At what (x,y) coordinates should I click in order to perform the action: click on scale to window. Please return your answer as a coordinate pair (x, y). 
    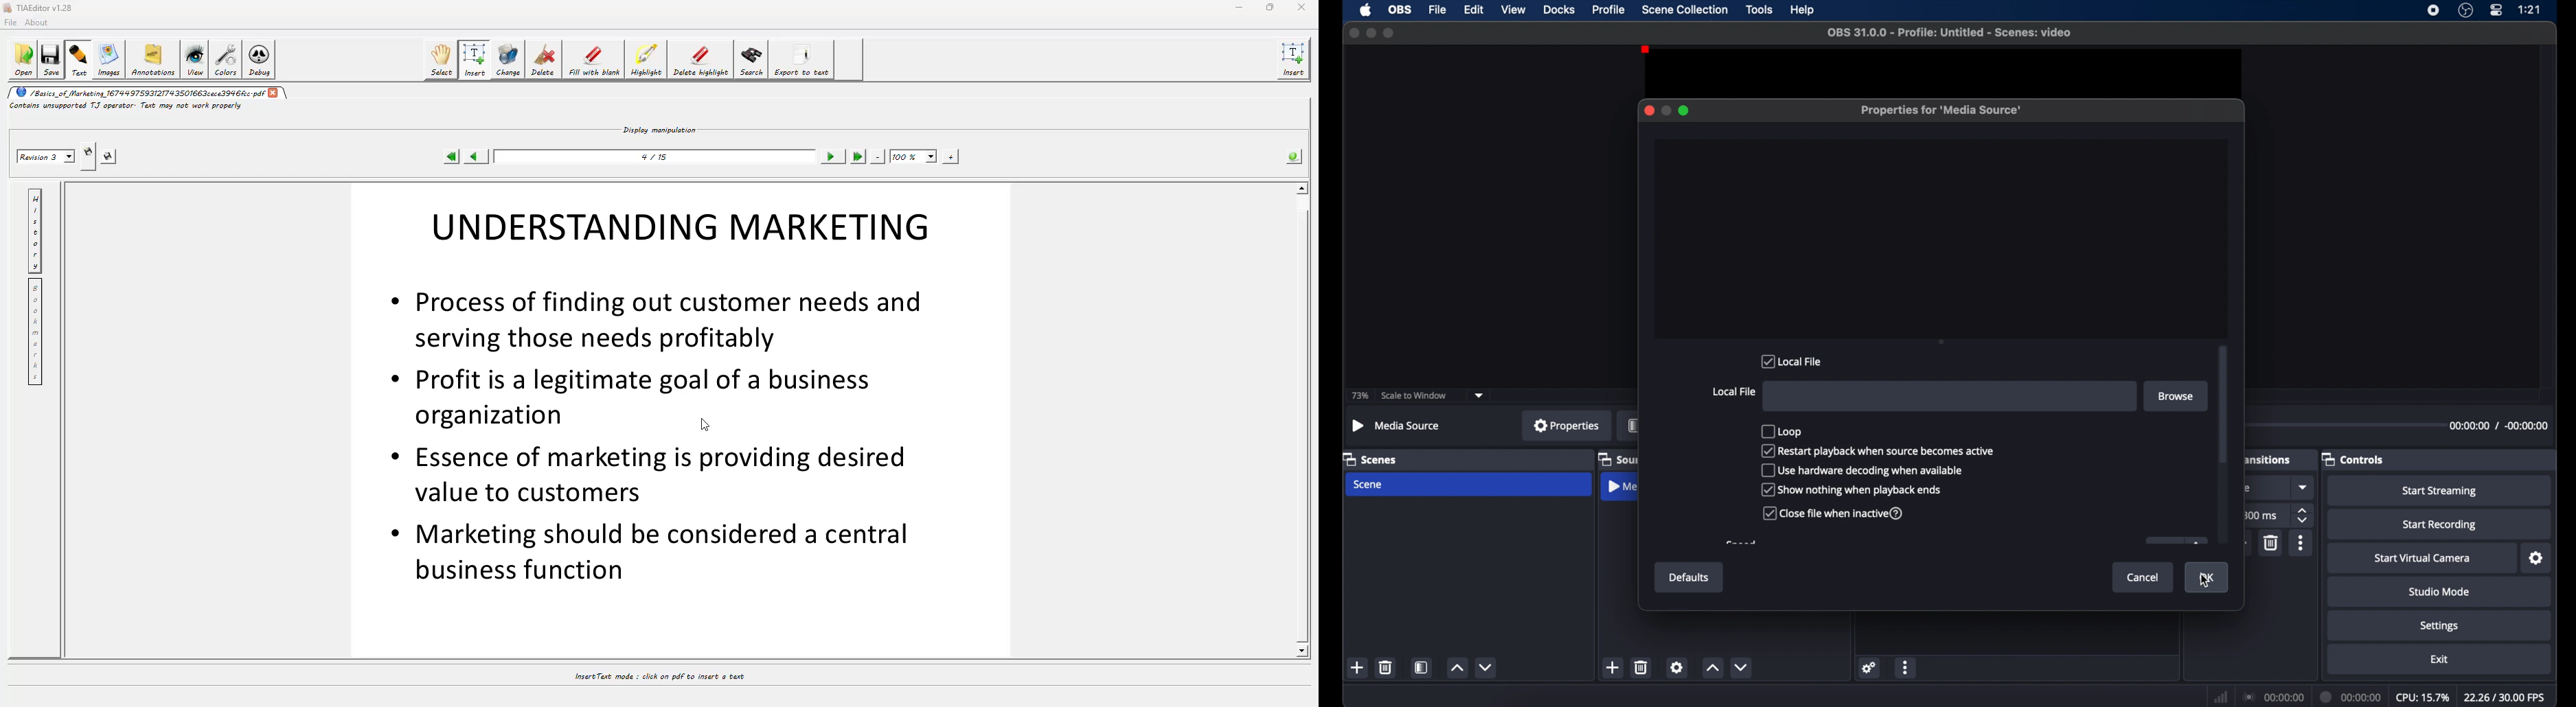
    Looking at the image, I should click on (1414, 395).